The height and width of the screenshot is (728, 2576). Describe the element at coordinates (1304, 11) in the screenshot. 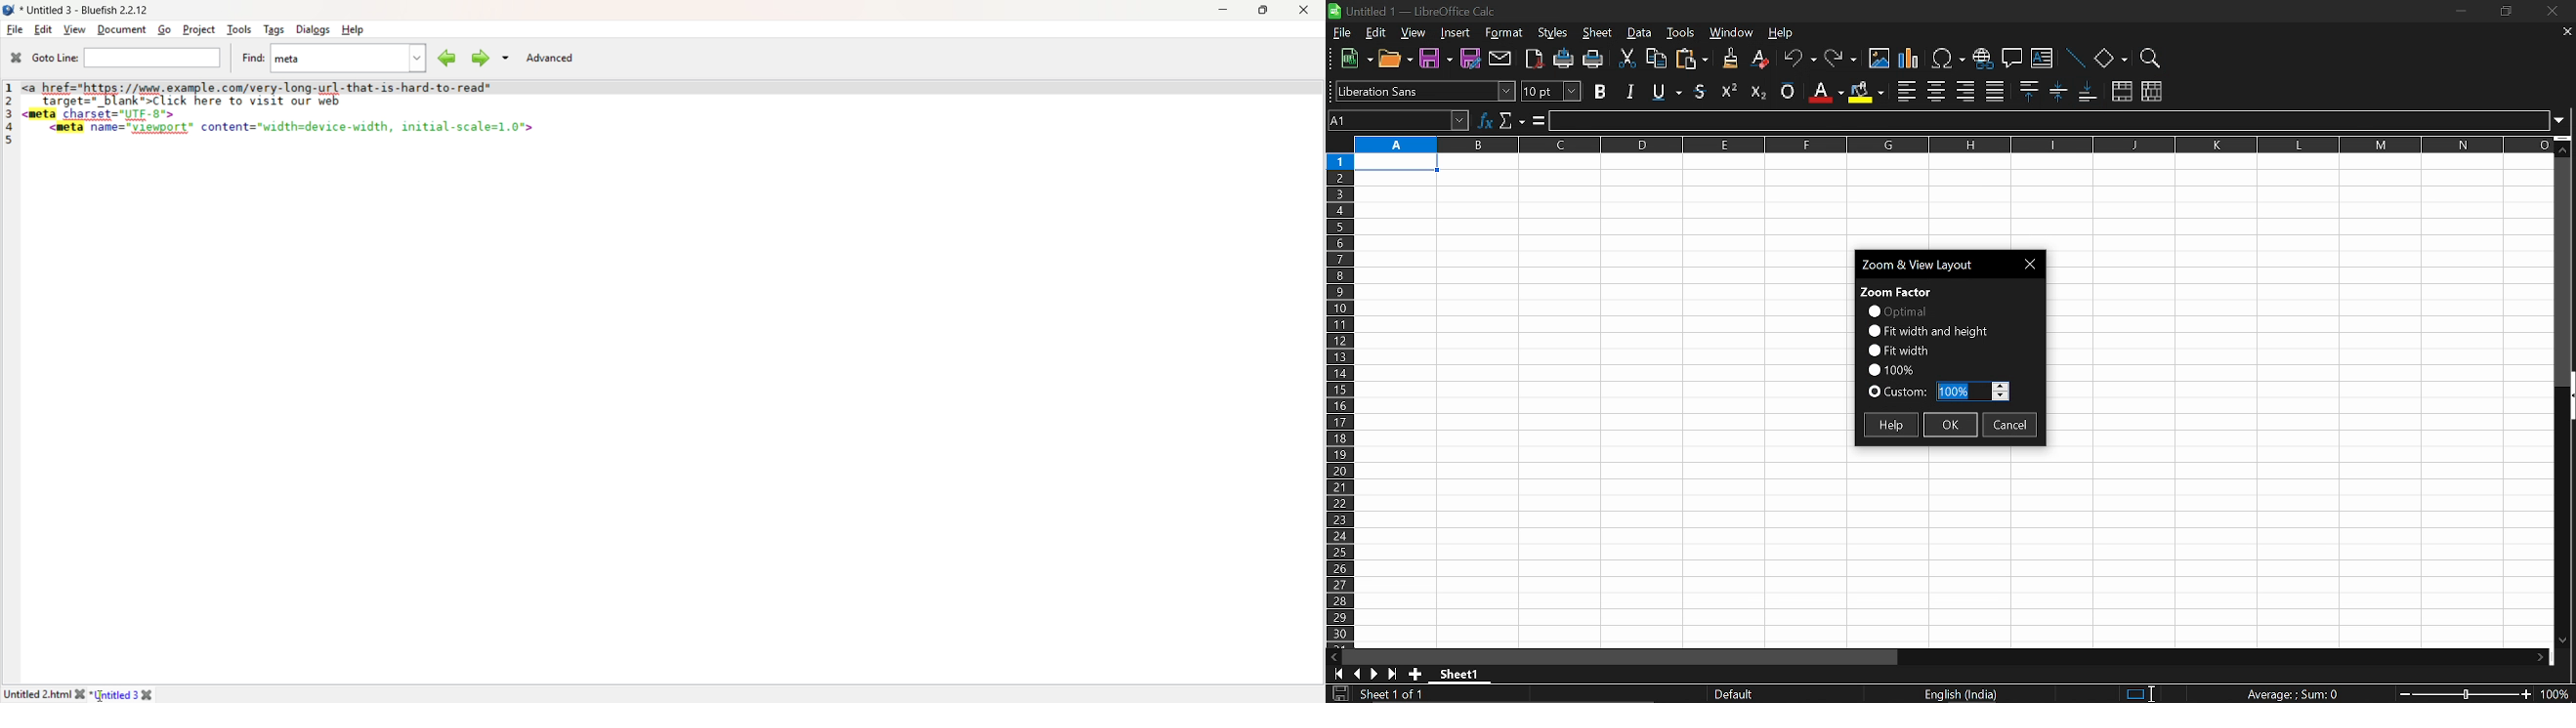

I see `Close` at that location.